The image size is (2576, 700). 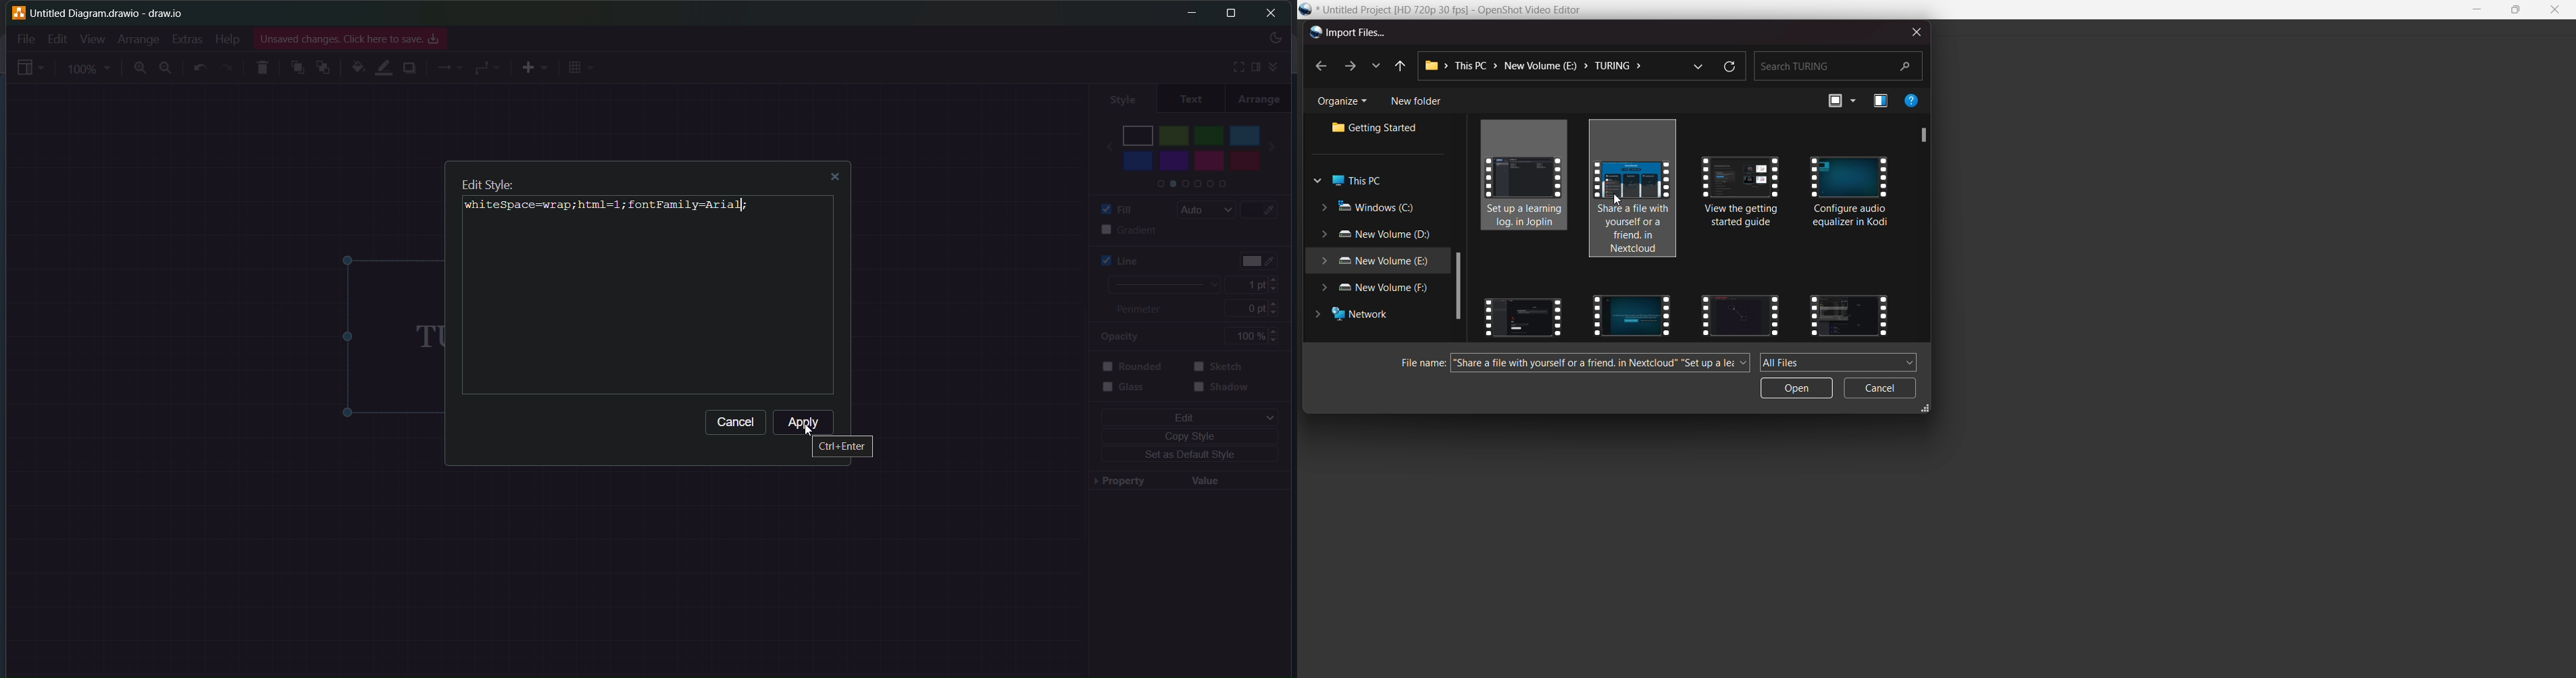 What do you see at coordinates (1358, 317) in the screenshot?
I see `network` at bounding box center [1358, 317].